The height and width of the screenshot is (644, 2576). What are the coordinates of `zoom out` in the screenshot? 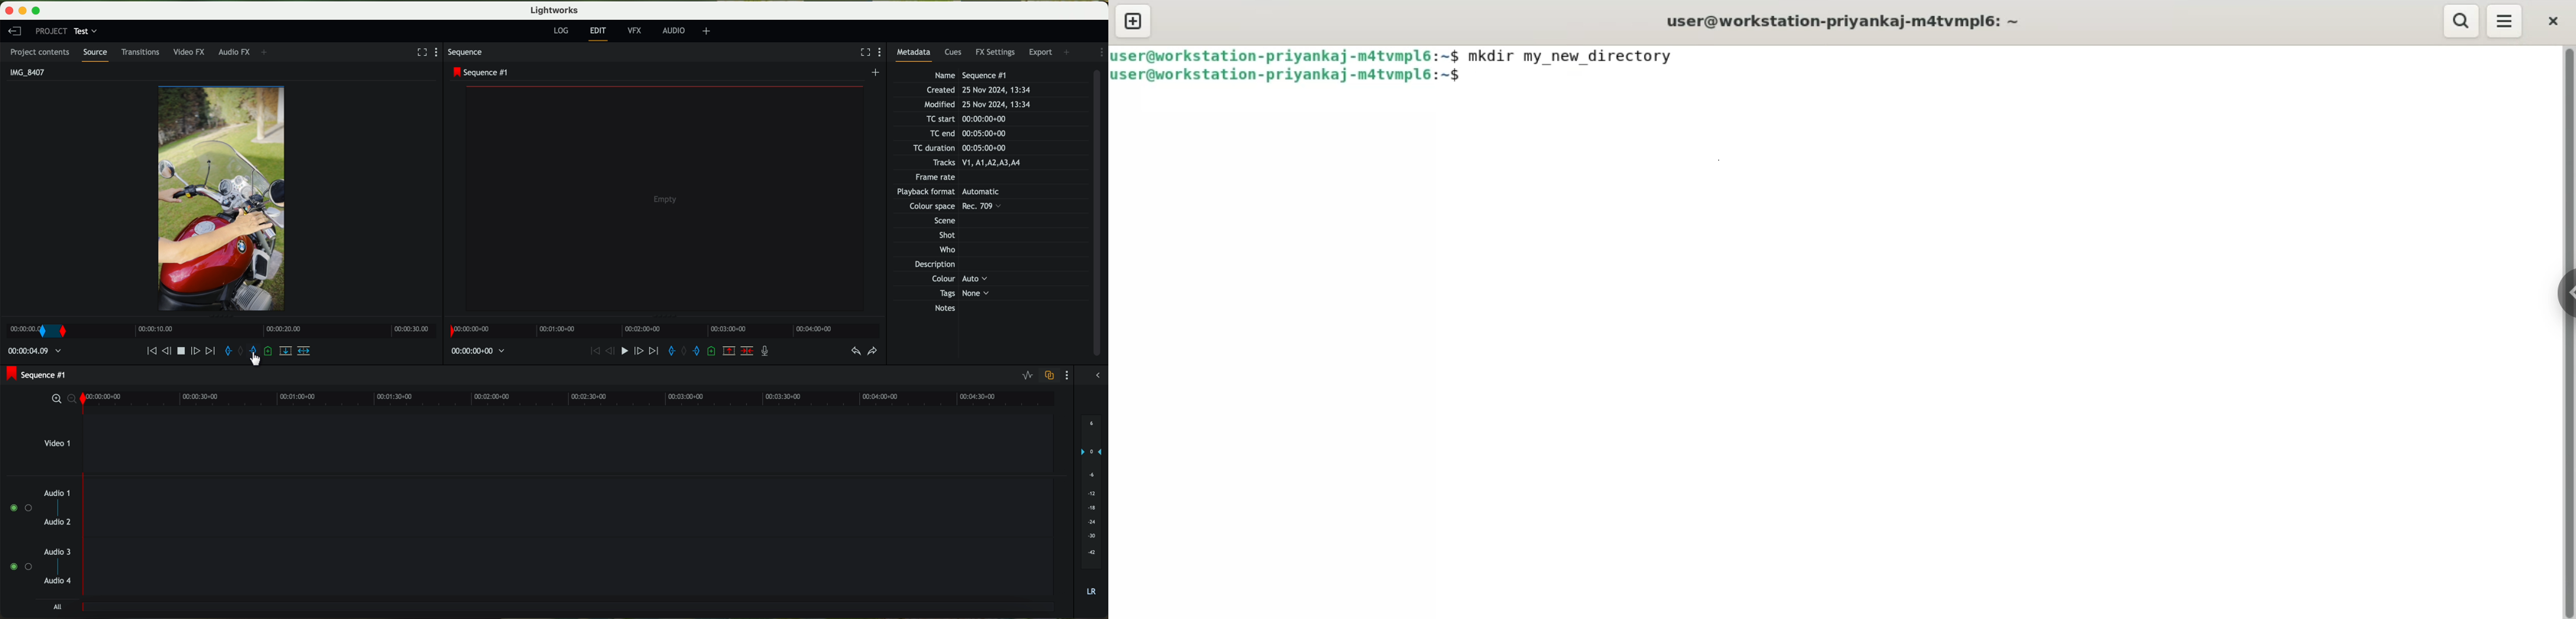 It's located at (71, 400).